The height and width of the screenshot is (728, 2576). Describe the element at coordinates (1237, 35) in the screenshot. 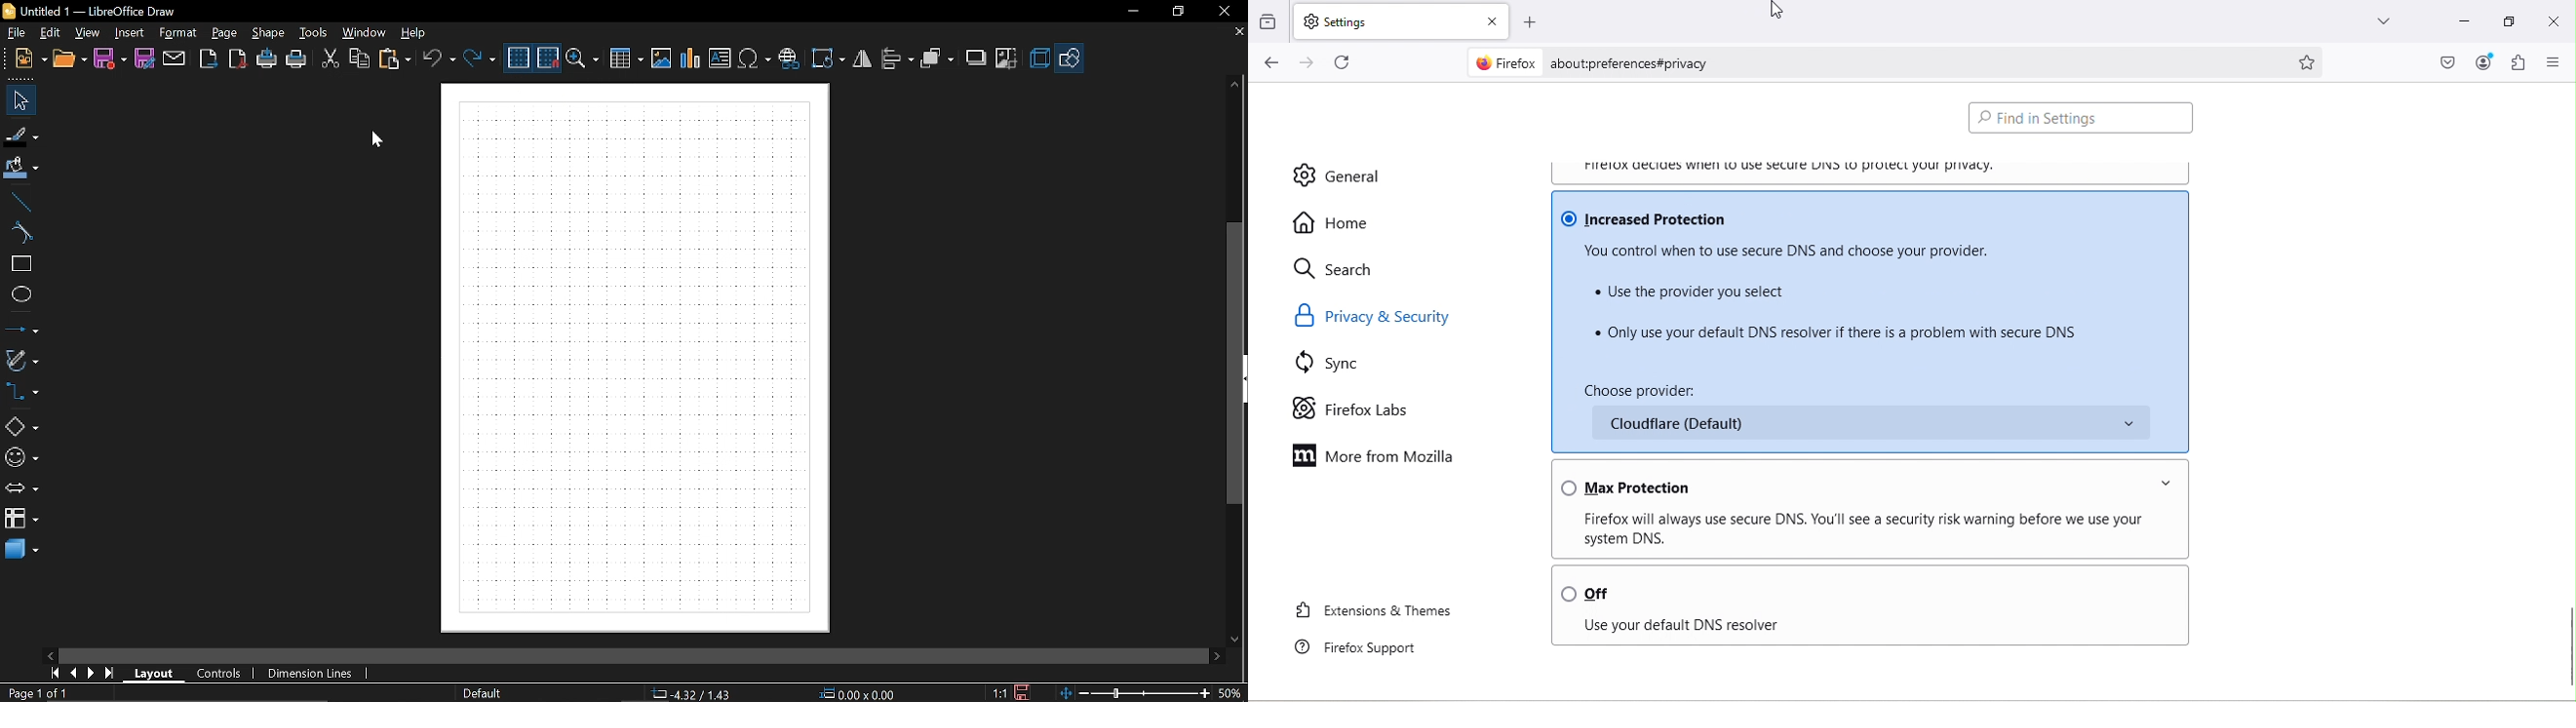

I see `Close tab` at that location.